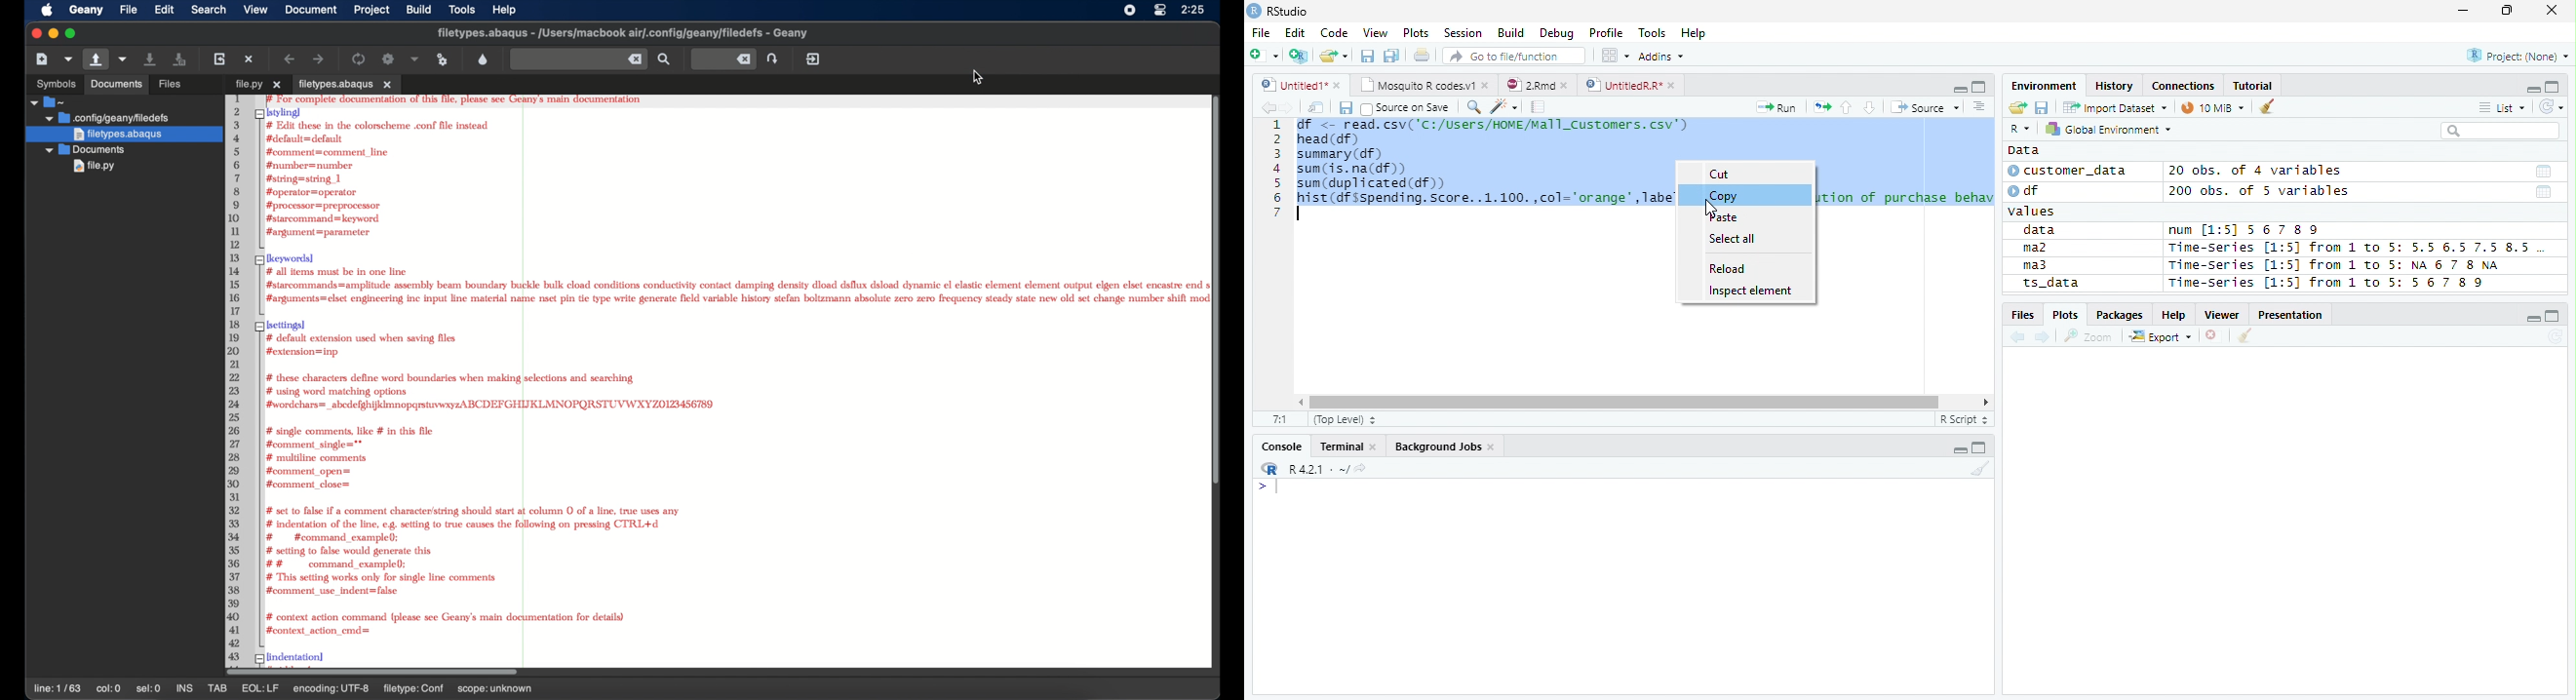 Image resolution: width=2576 pixels, height=700 pixels. I want to click on Previous, so click(1266, 107).